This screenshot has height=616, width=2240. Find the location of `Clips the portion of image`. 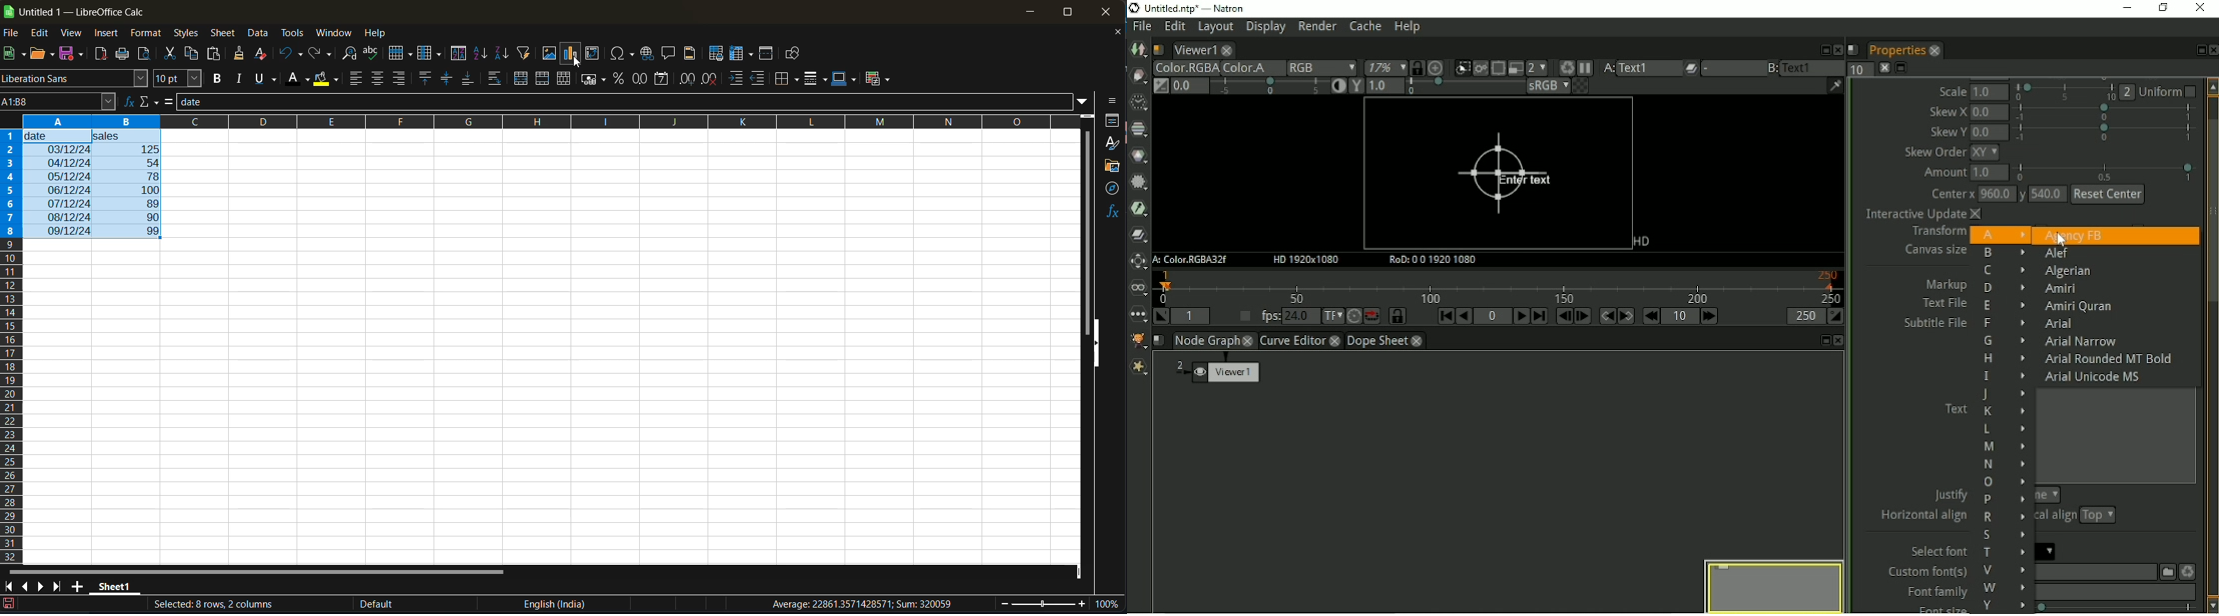

Clips the portion of image is located at coordinates (1462, 66).